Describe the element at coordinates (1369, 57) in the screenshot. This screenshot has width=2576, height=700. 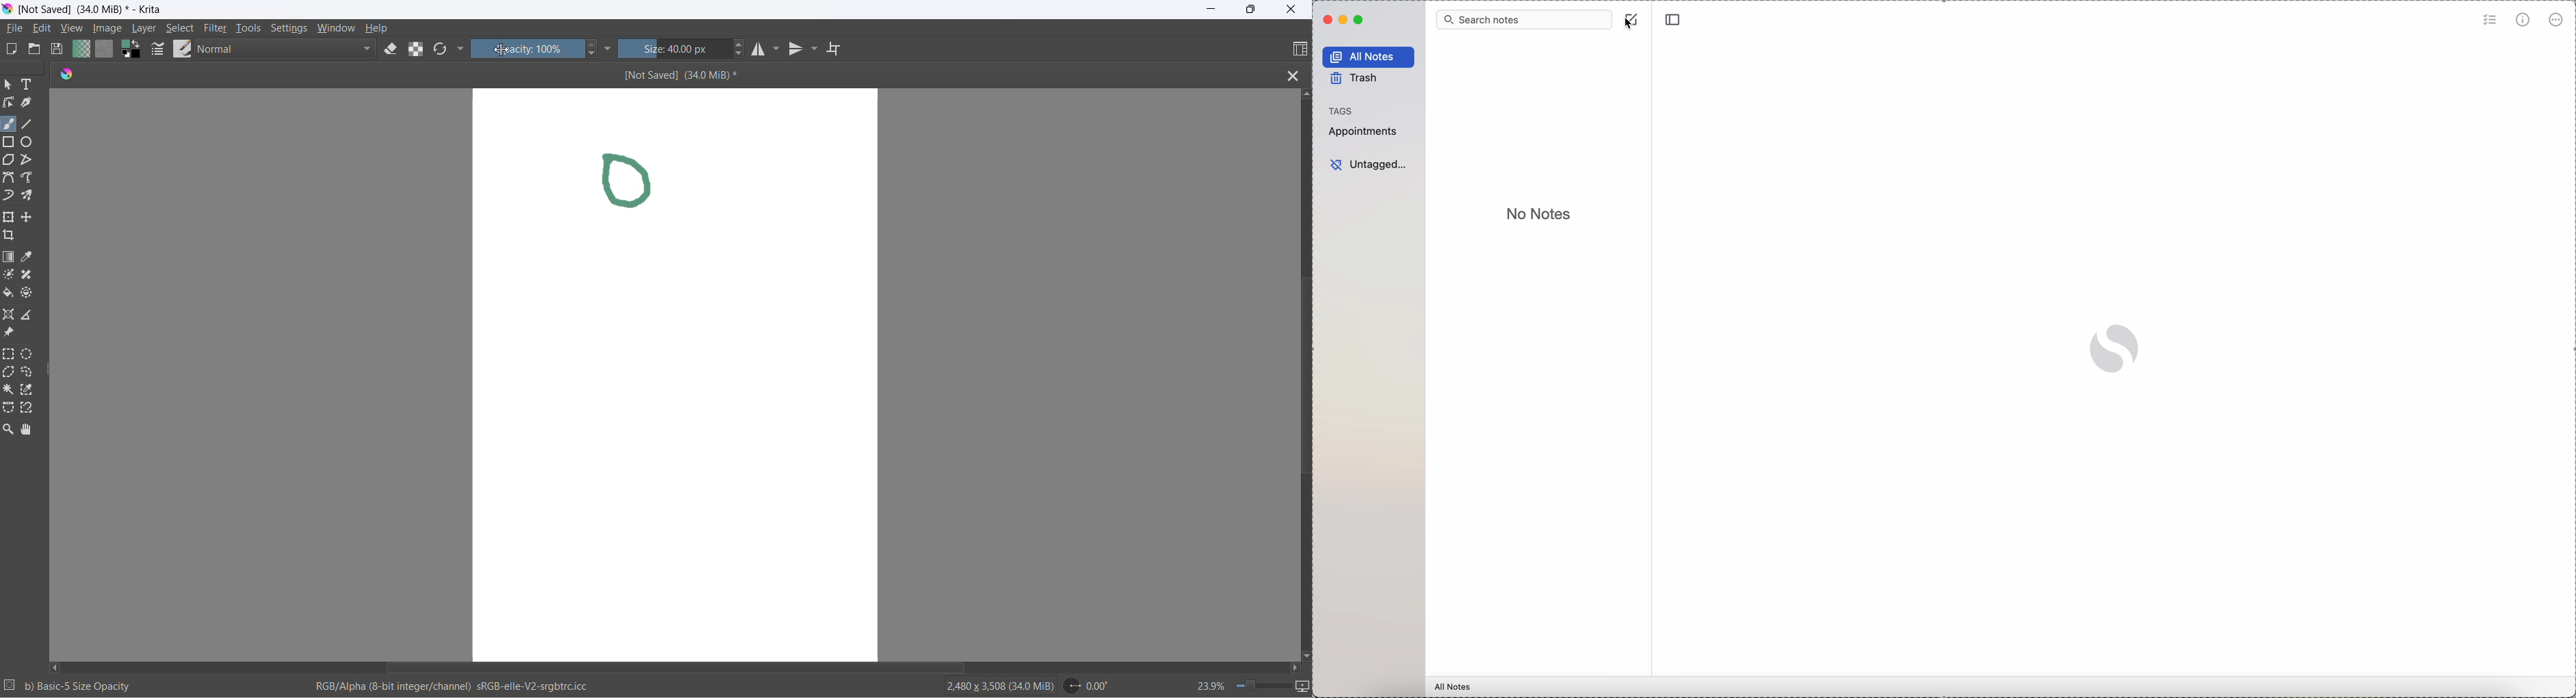
I see `all notes` at that location.